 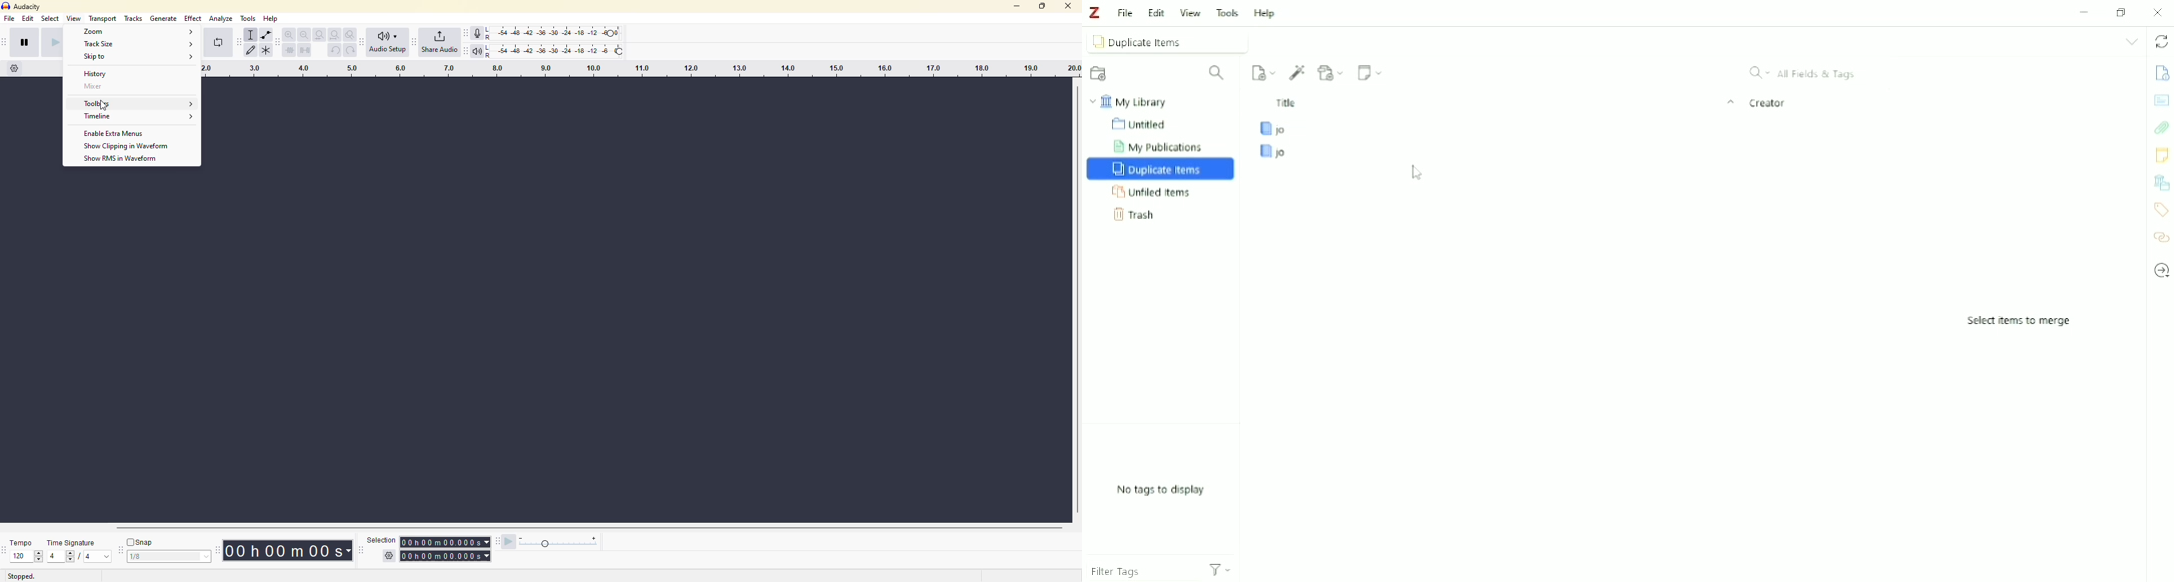 I want to click on Zoom, so click(x=138, y=33).